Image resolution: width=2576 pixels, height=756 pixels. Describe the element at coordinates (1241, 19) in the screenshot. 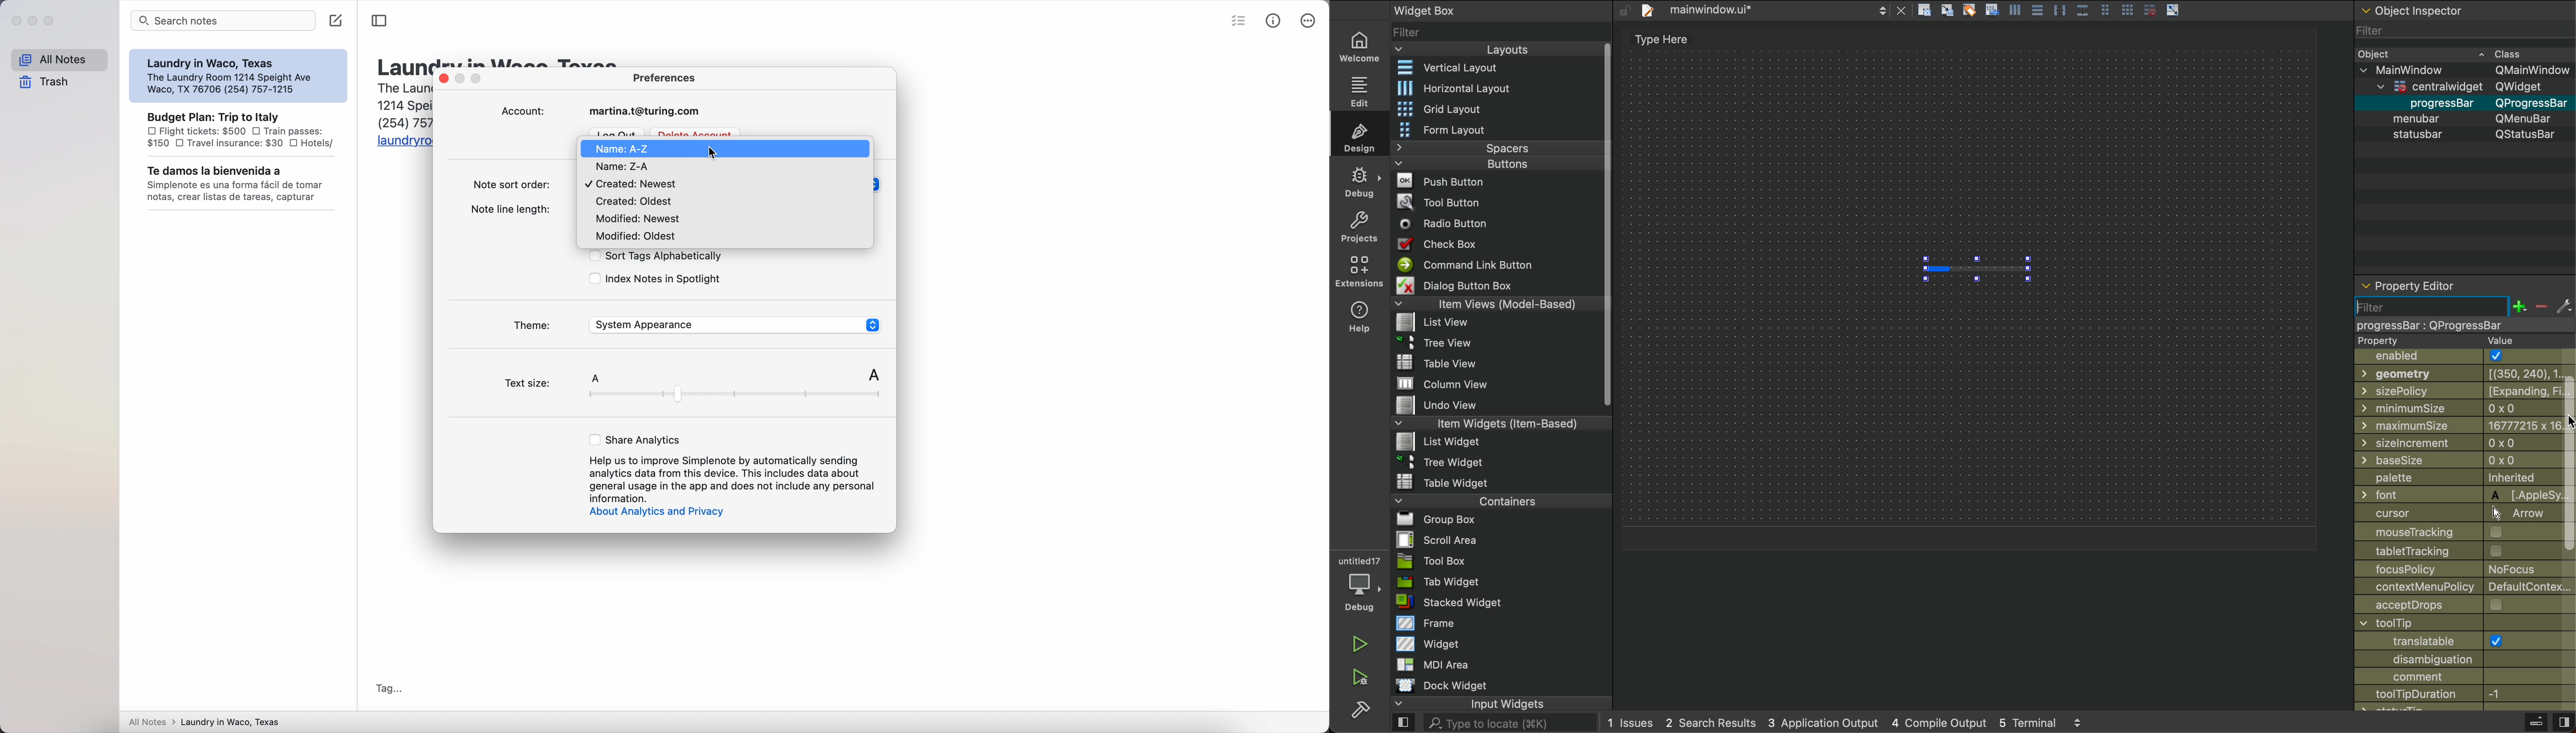

I see `check list` at that location.